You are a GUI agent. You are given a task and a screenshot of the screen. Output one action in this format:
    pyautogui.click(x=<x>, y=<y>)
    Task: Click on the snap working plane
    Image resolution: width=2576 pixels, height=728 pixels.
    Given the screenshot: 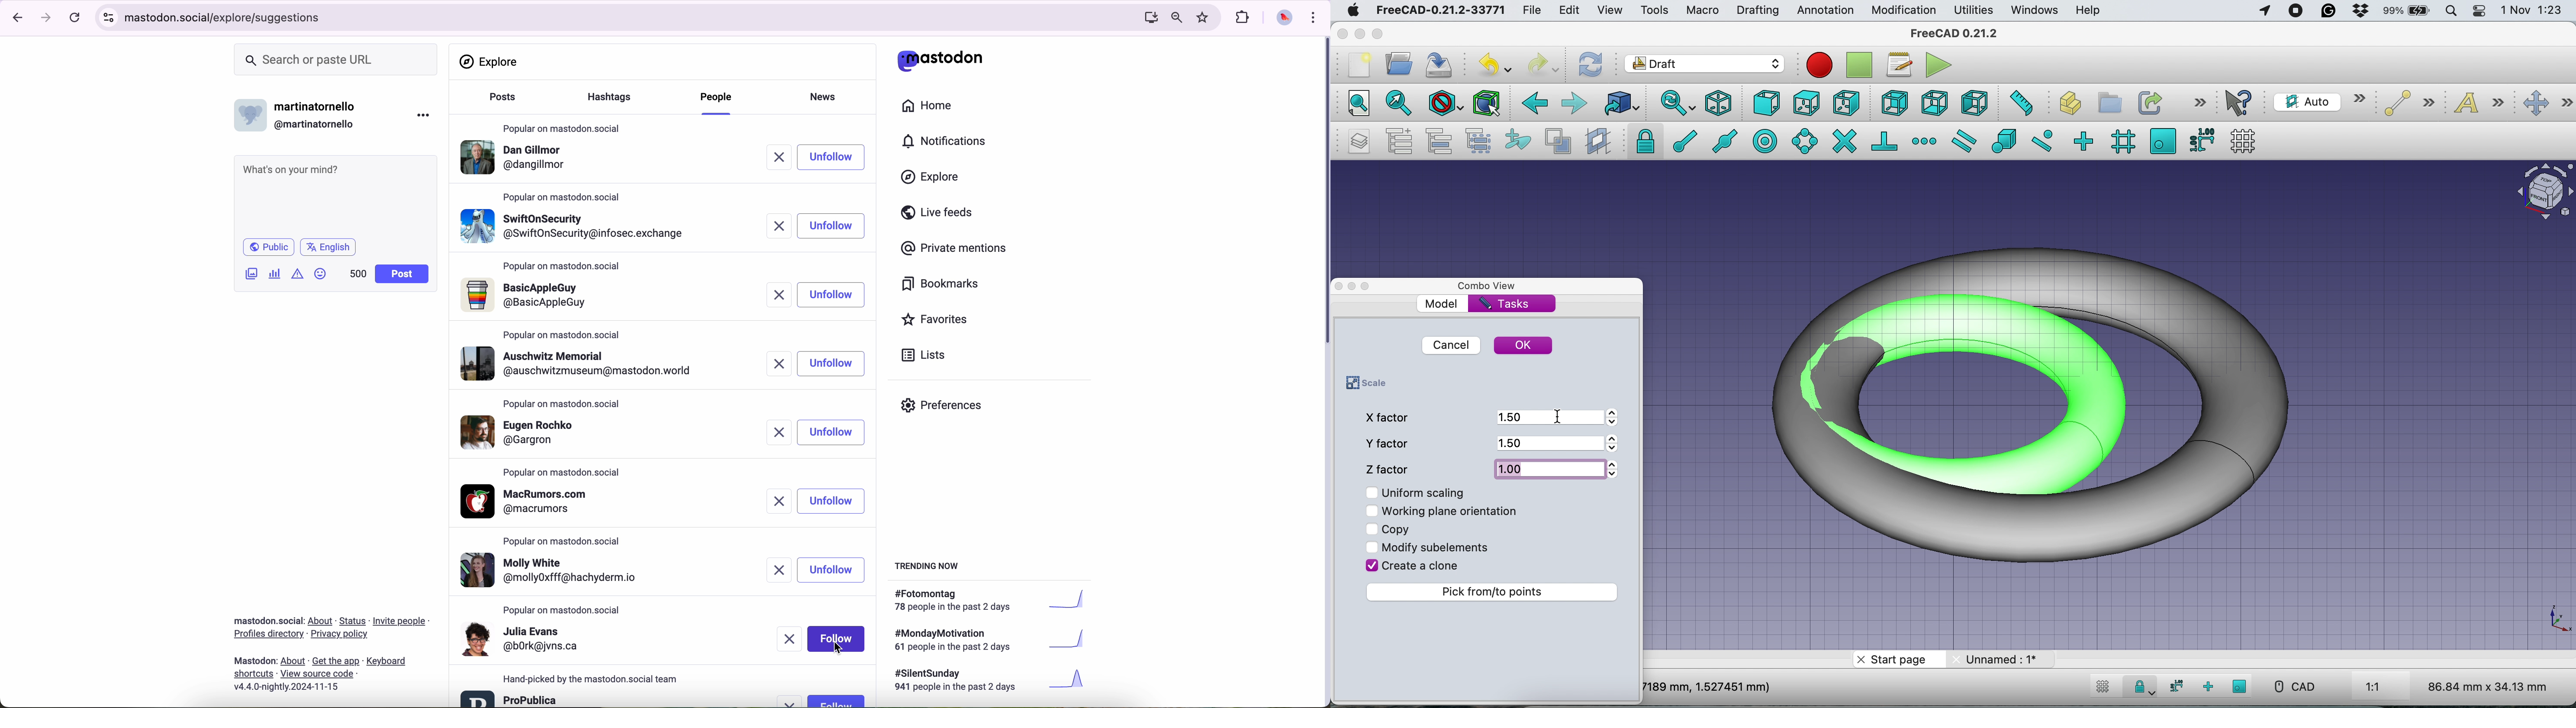 What is the action you would take?
    pyautogui.click(x=2163, y=141)
    